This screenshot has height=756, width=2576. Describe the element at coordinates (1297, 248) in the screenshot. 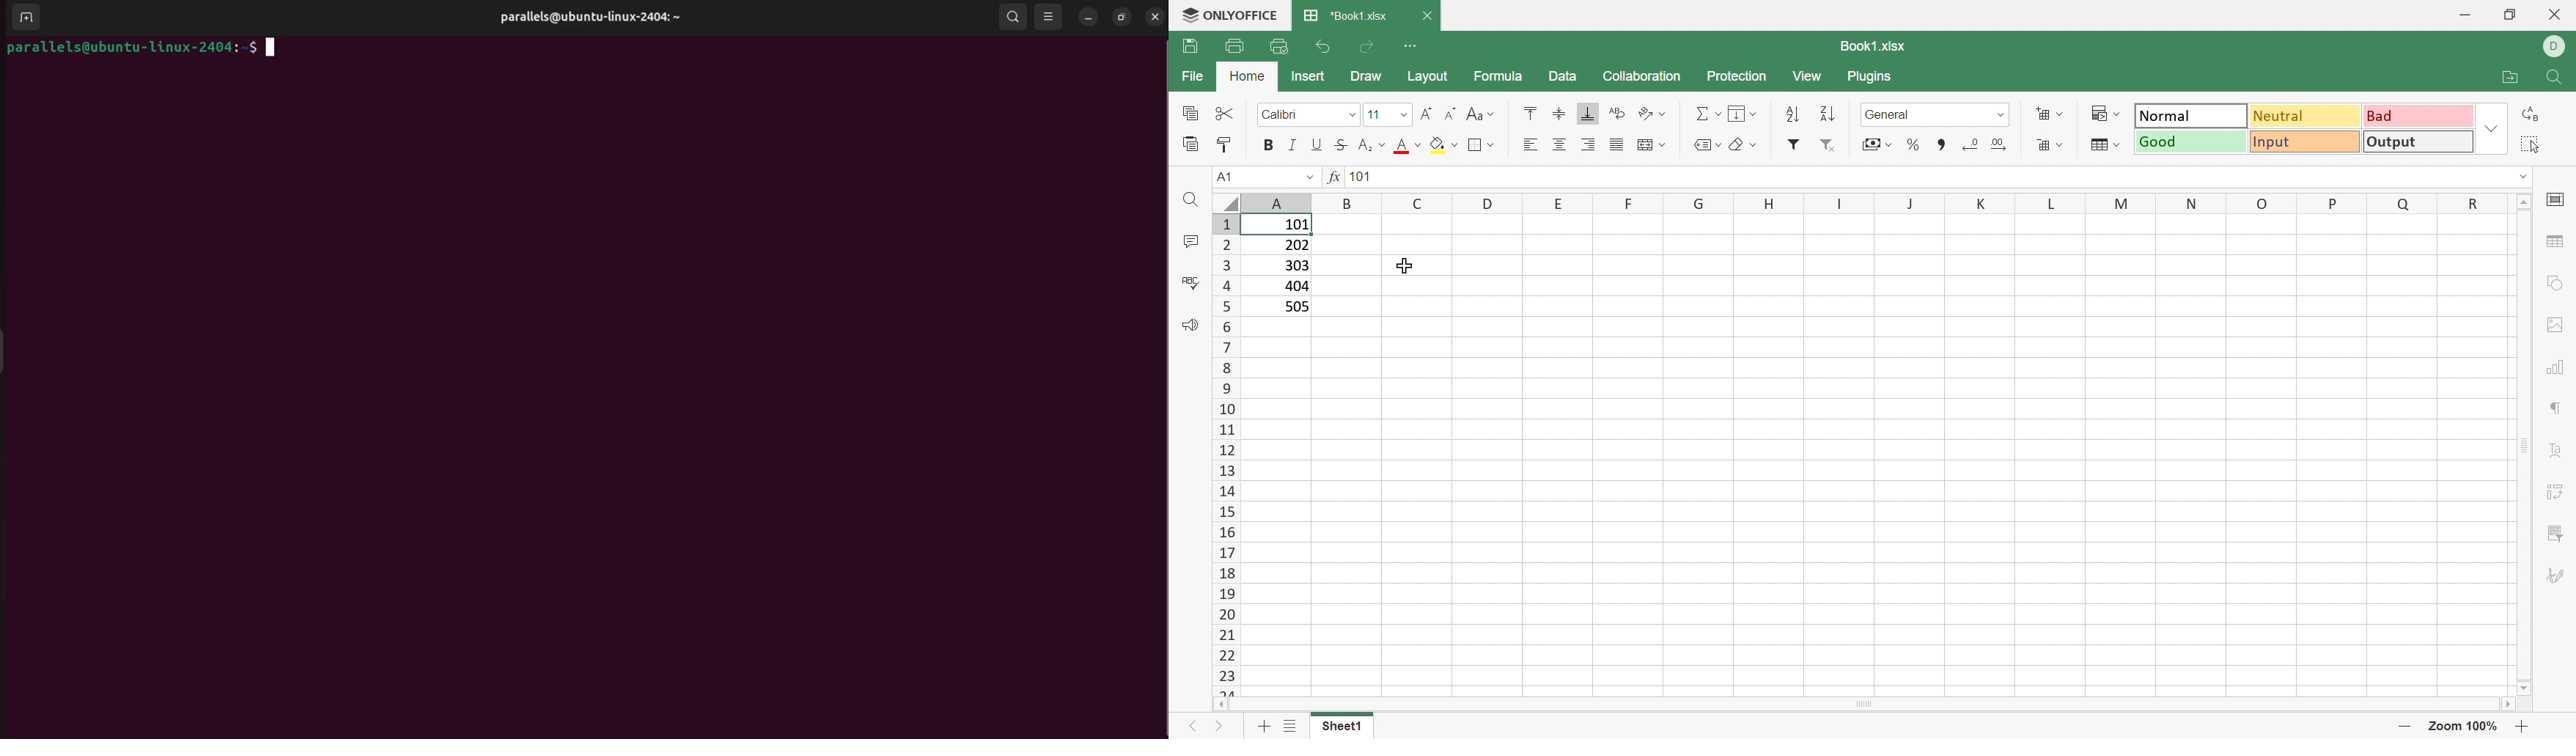

I see `202` at that location.